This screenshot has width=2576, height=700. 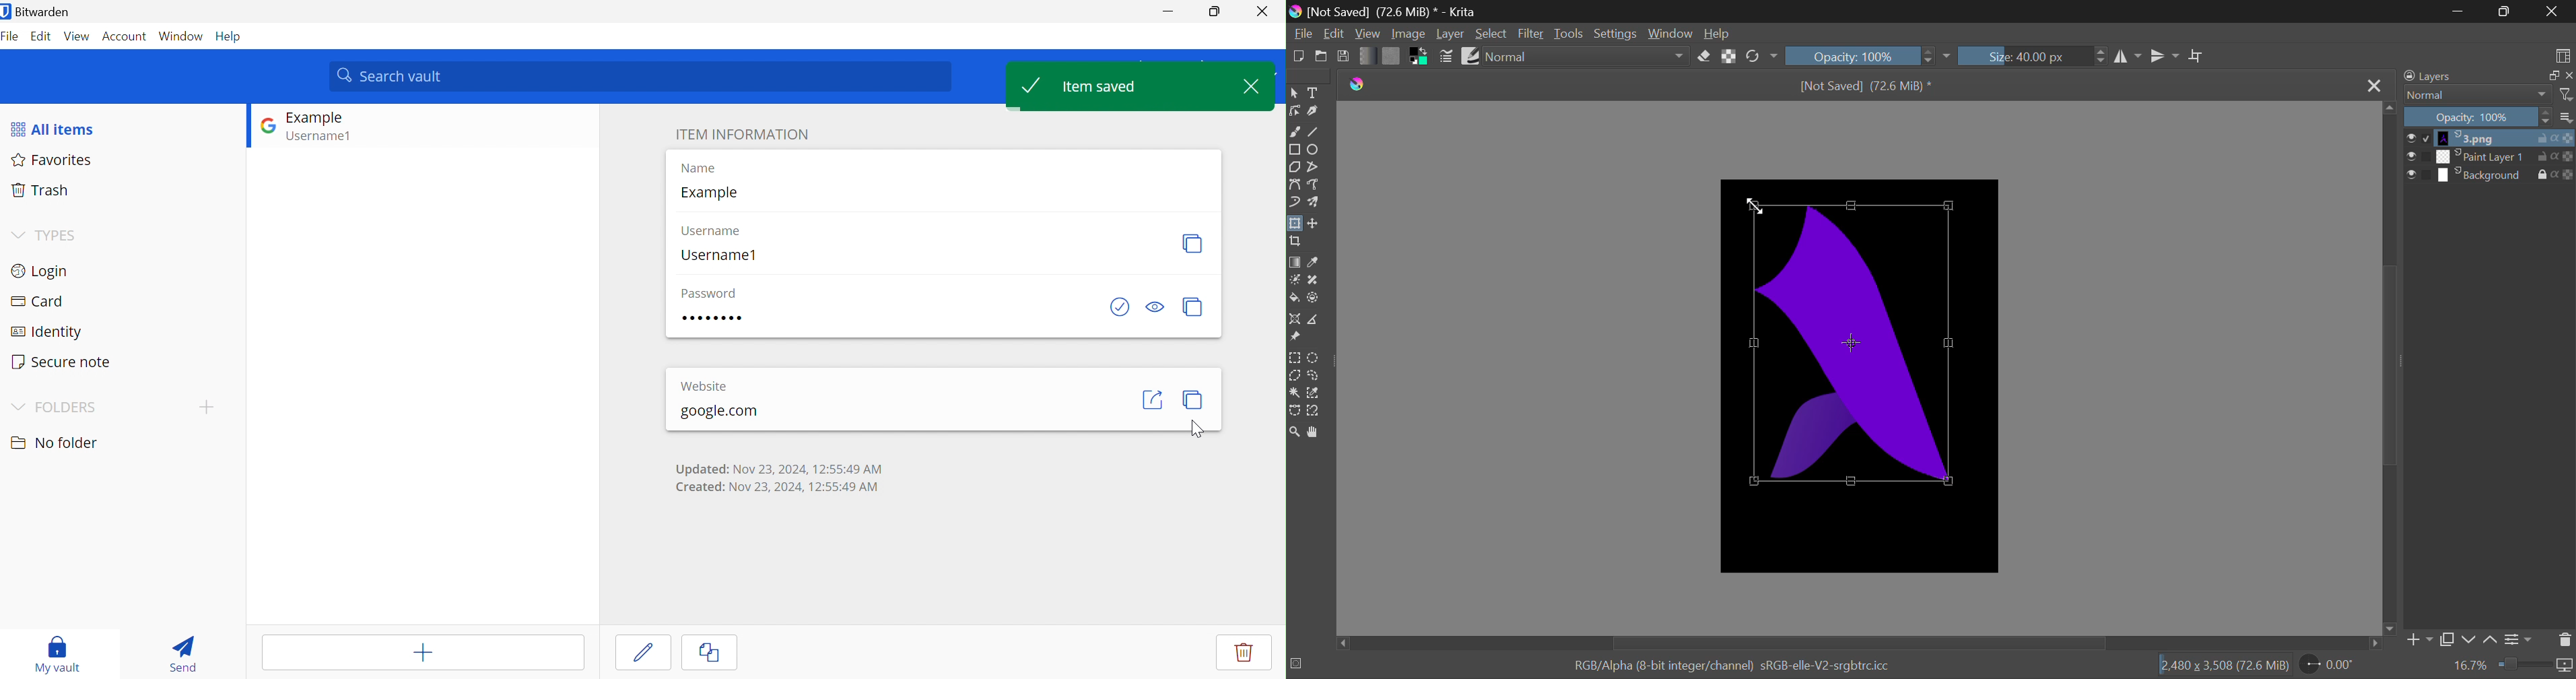 What do you see at coordinates (1315, 132) in the screenshot?
I see `Line` at bounding box center [1315, 132].